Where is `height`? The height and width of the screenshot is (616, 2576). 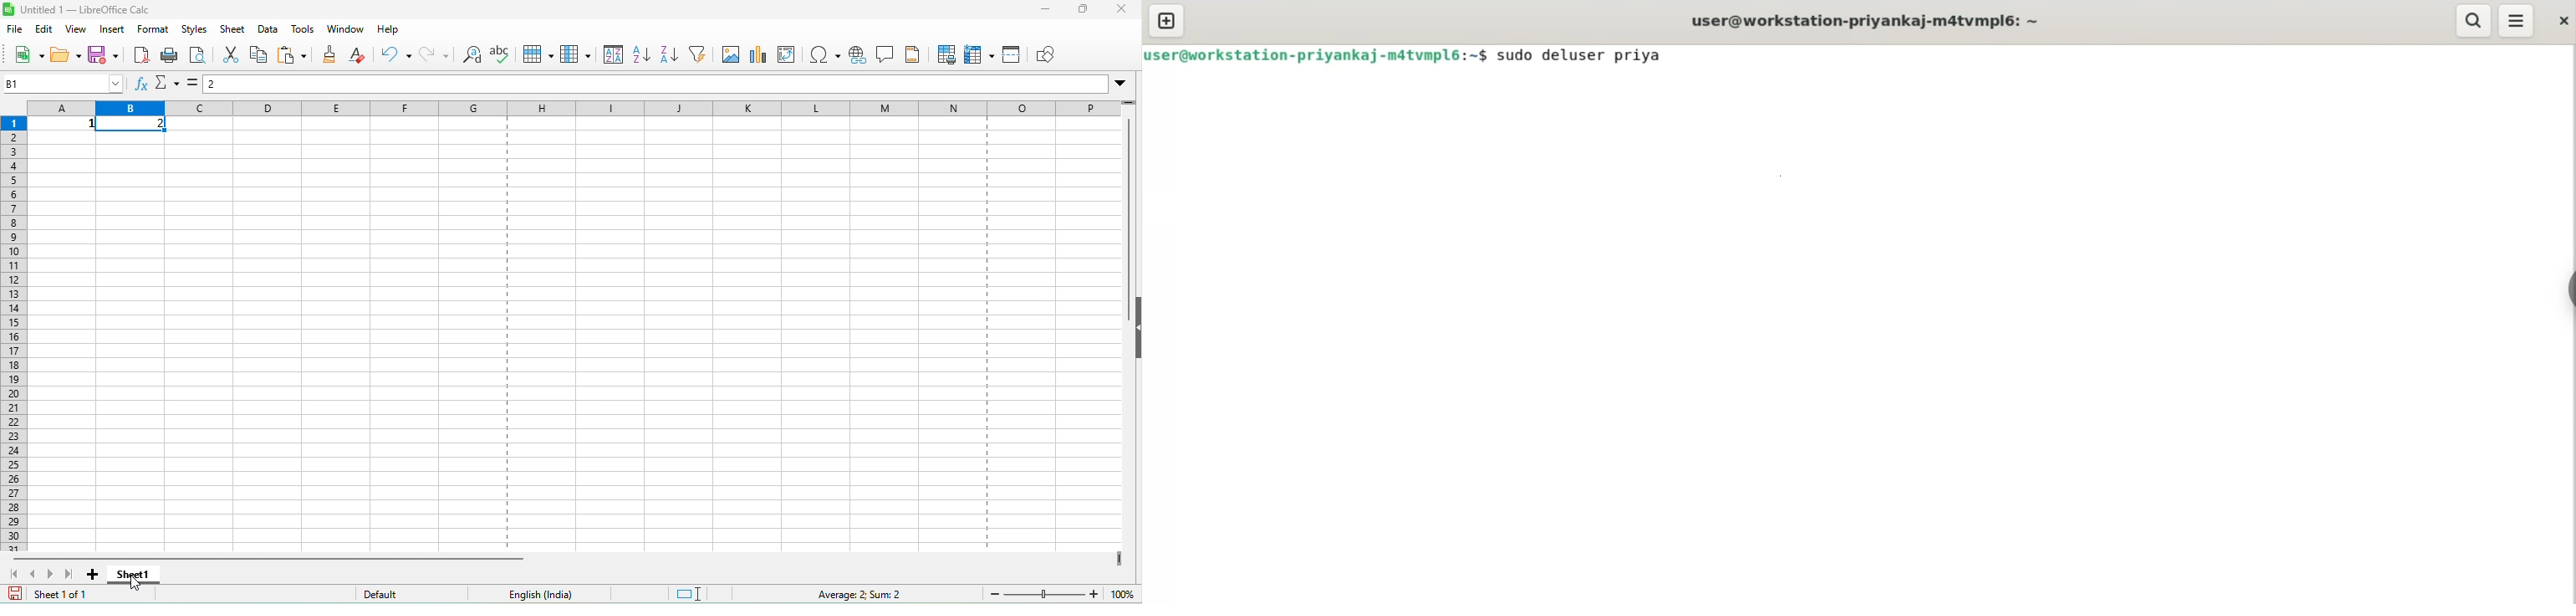
height is located at coordinates (1134, 328).